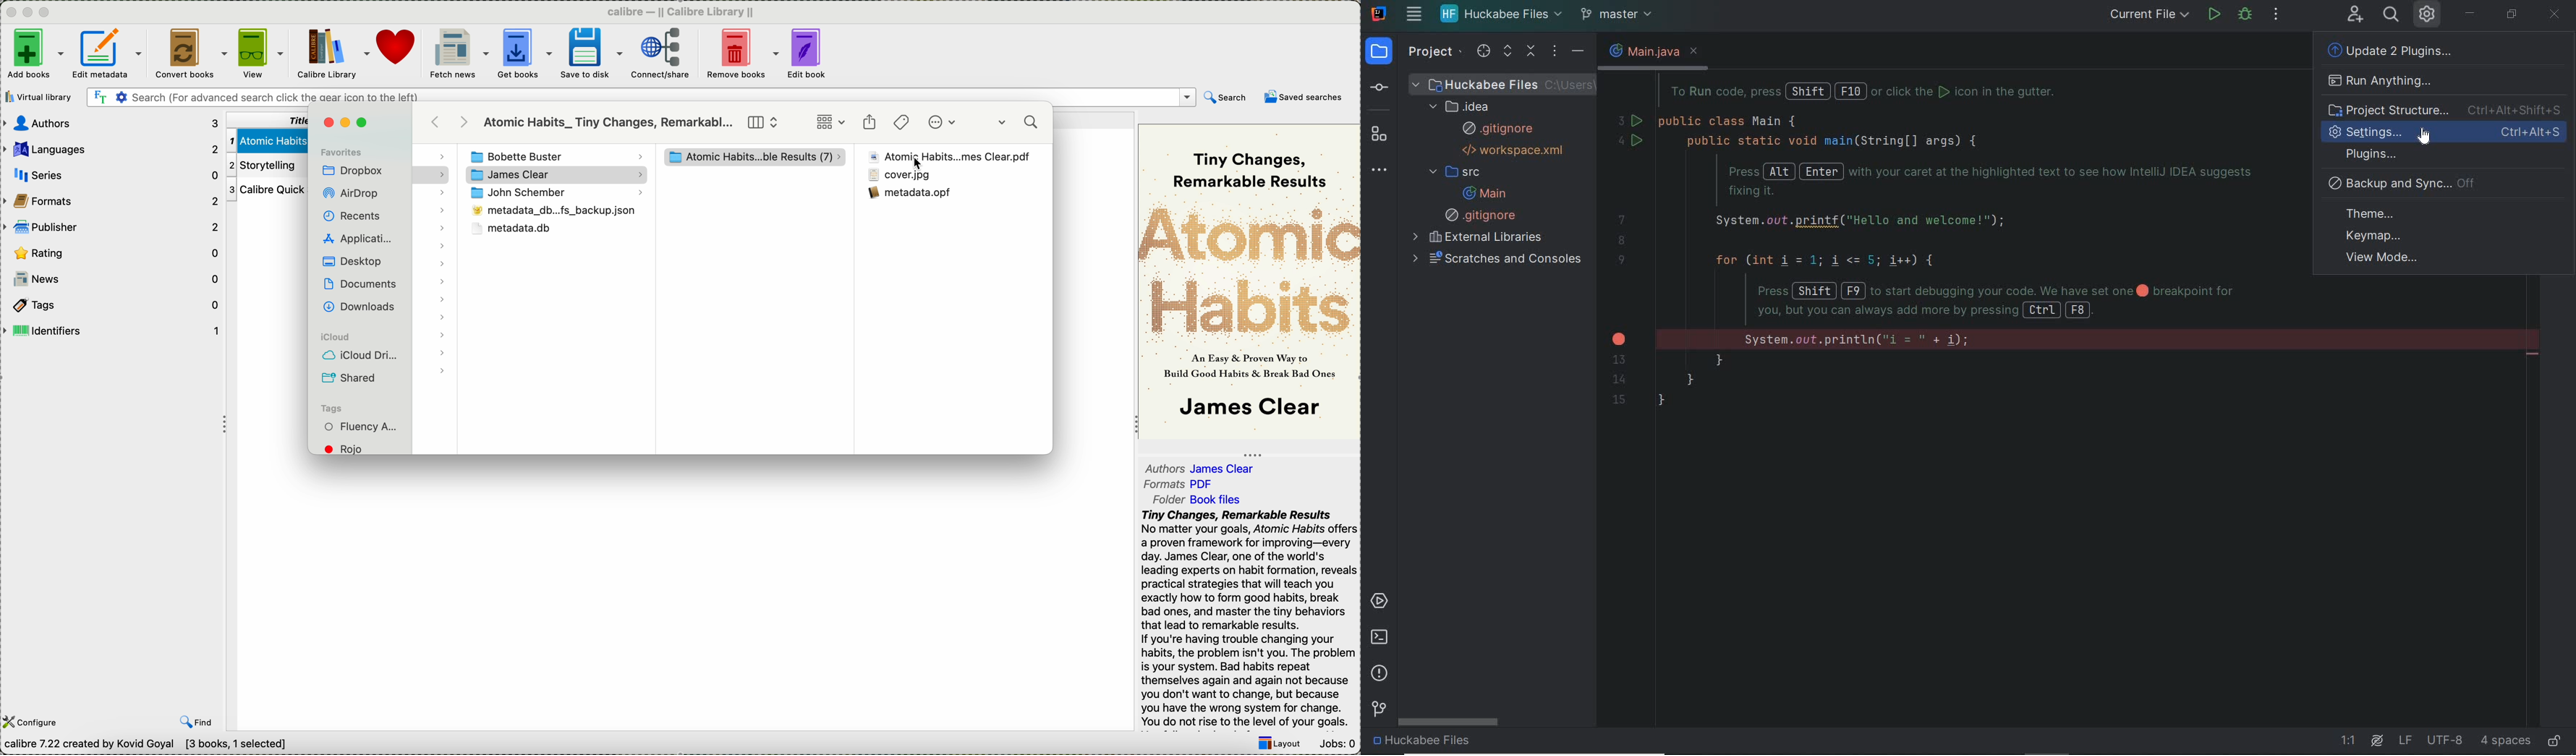 This screenshot has width=2576, height=756. I want to click on calibre library, so click(333, 55).